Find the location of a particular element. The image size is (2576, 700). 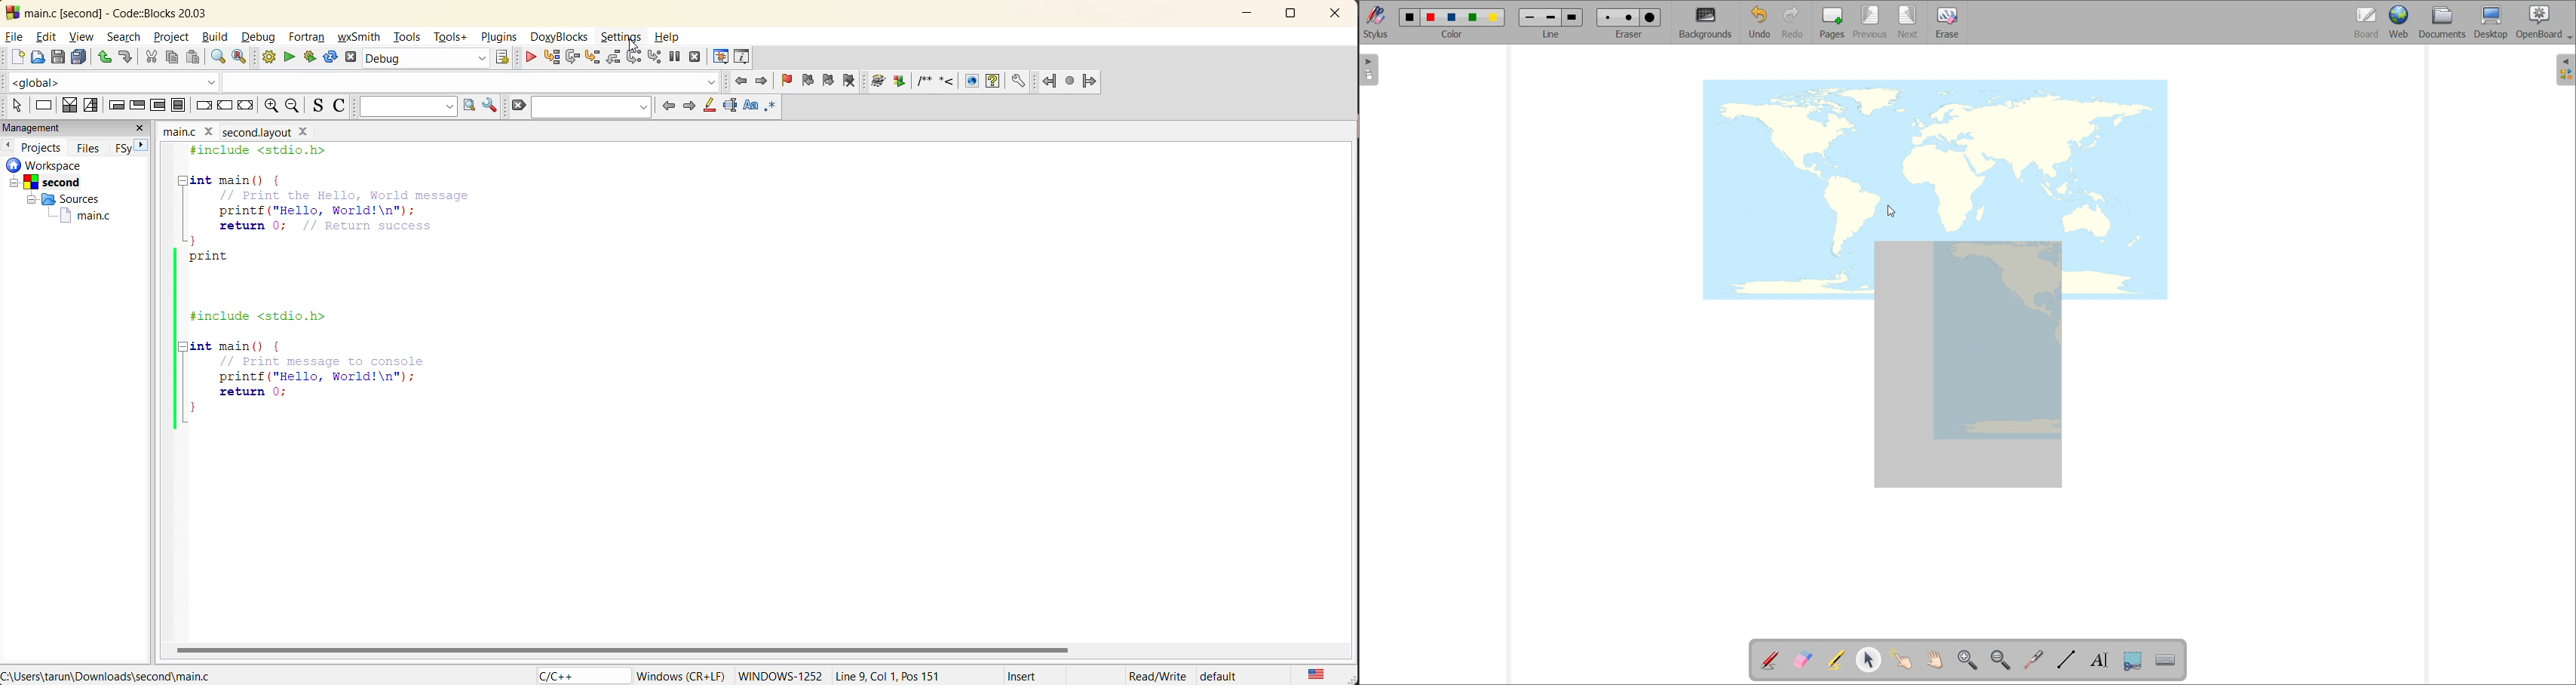

block instruction is located at coordinates (179, 106).